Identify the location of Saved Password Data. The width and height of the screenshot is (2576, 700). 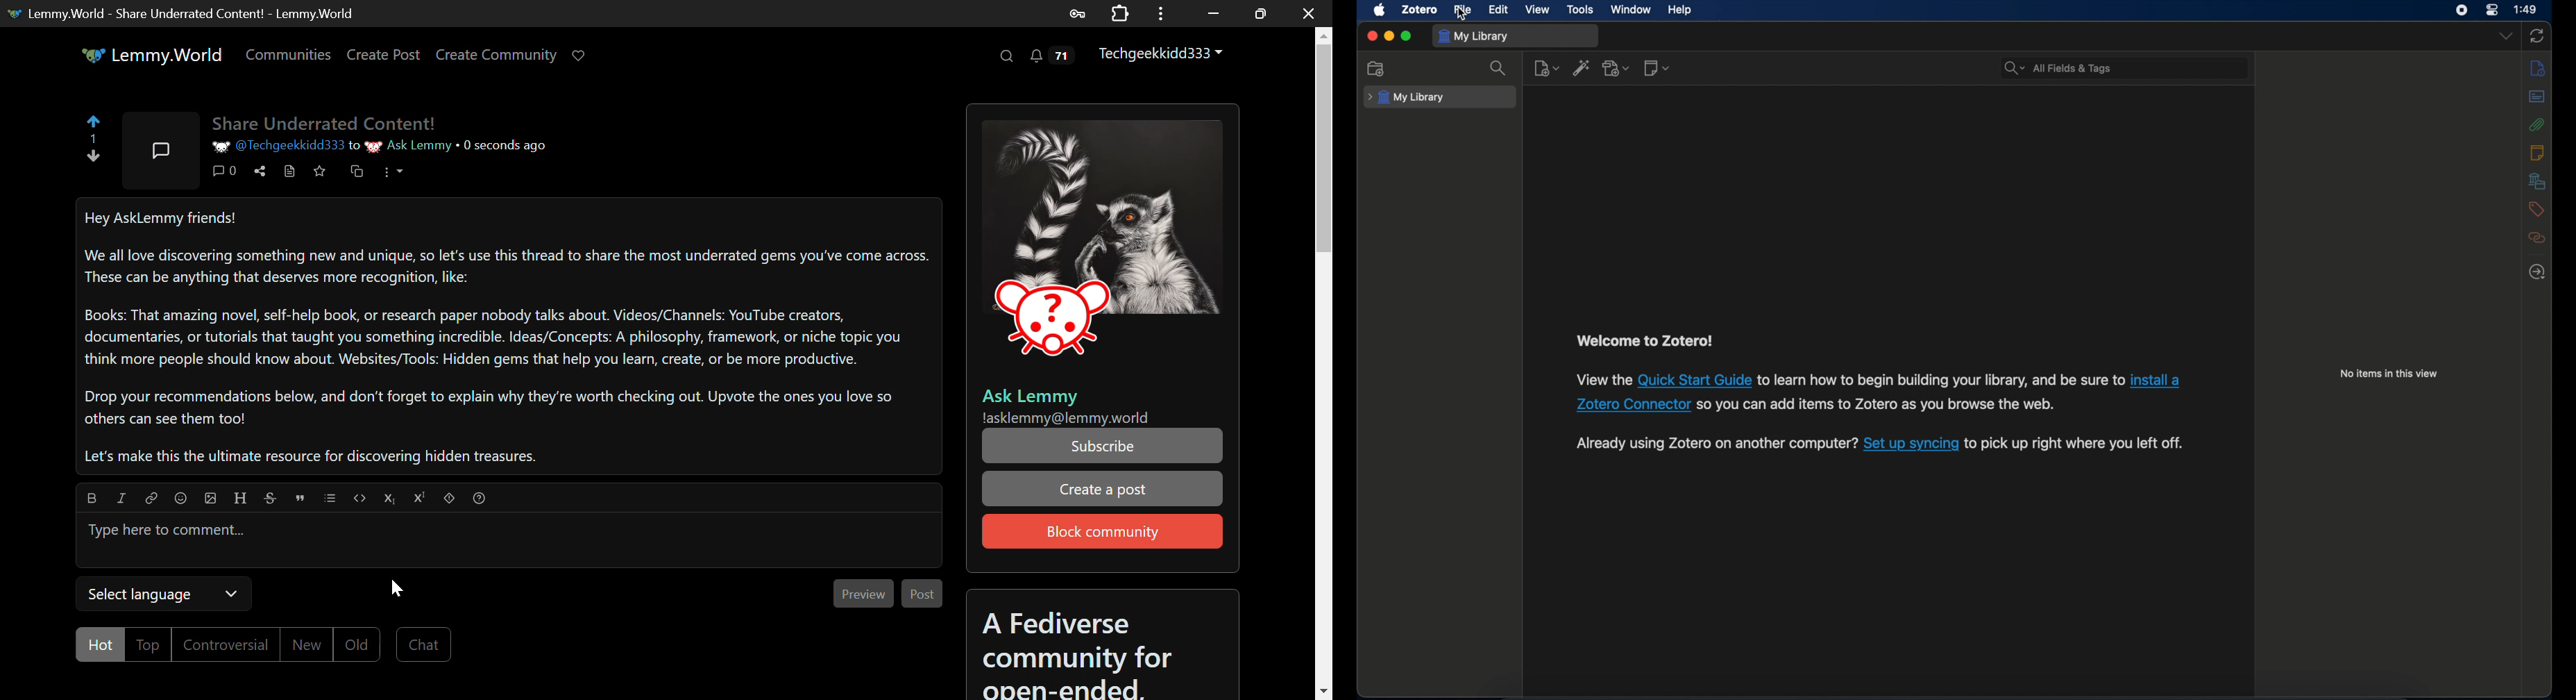
(1076, 14).